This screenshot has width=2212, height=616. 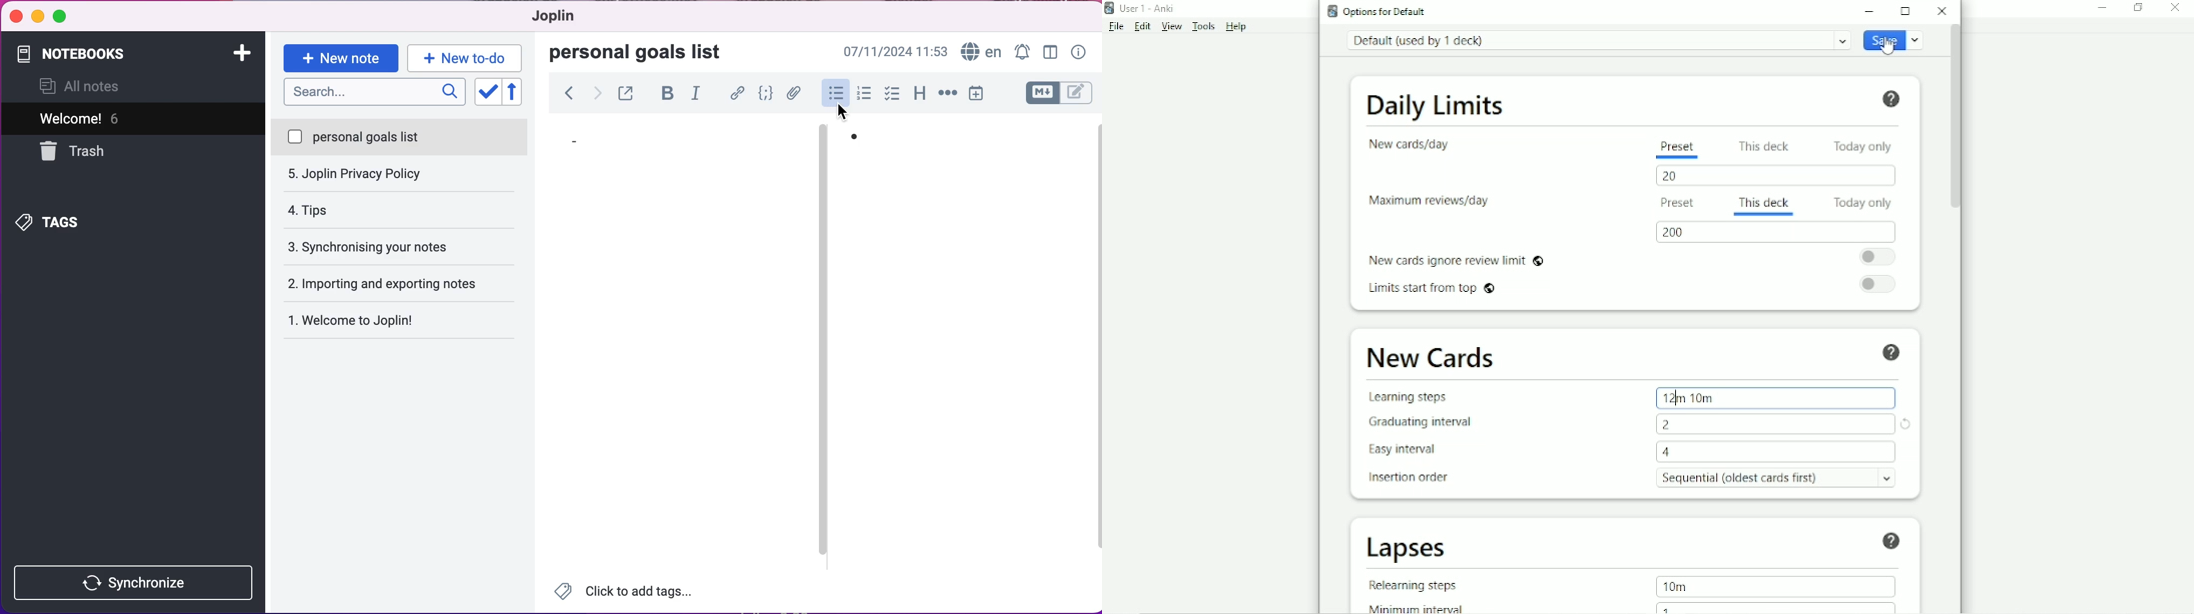 What do you see at coordinates (1678, 203) in the screenshot?
I see `Preset` at bounding box center [1678, 203].